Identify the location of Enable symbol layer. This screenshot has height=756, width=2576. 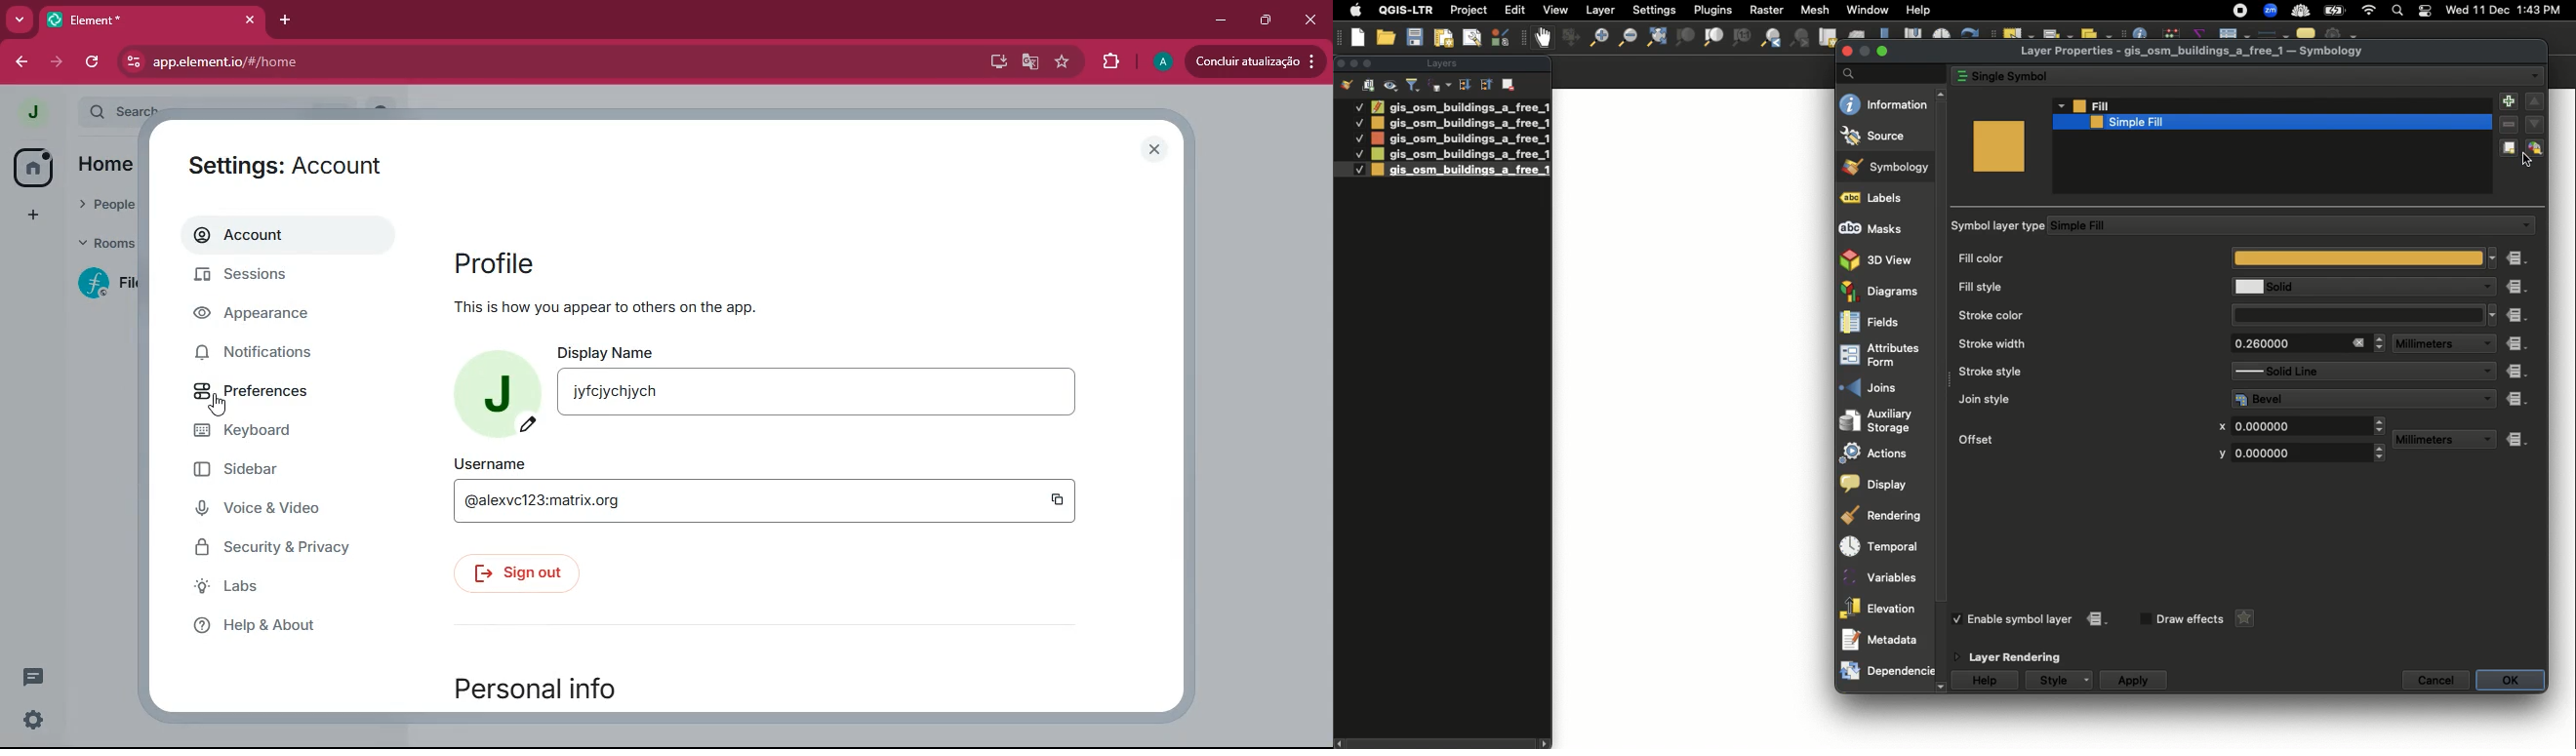
(2022, 619).